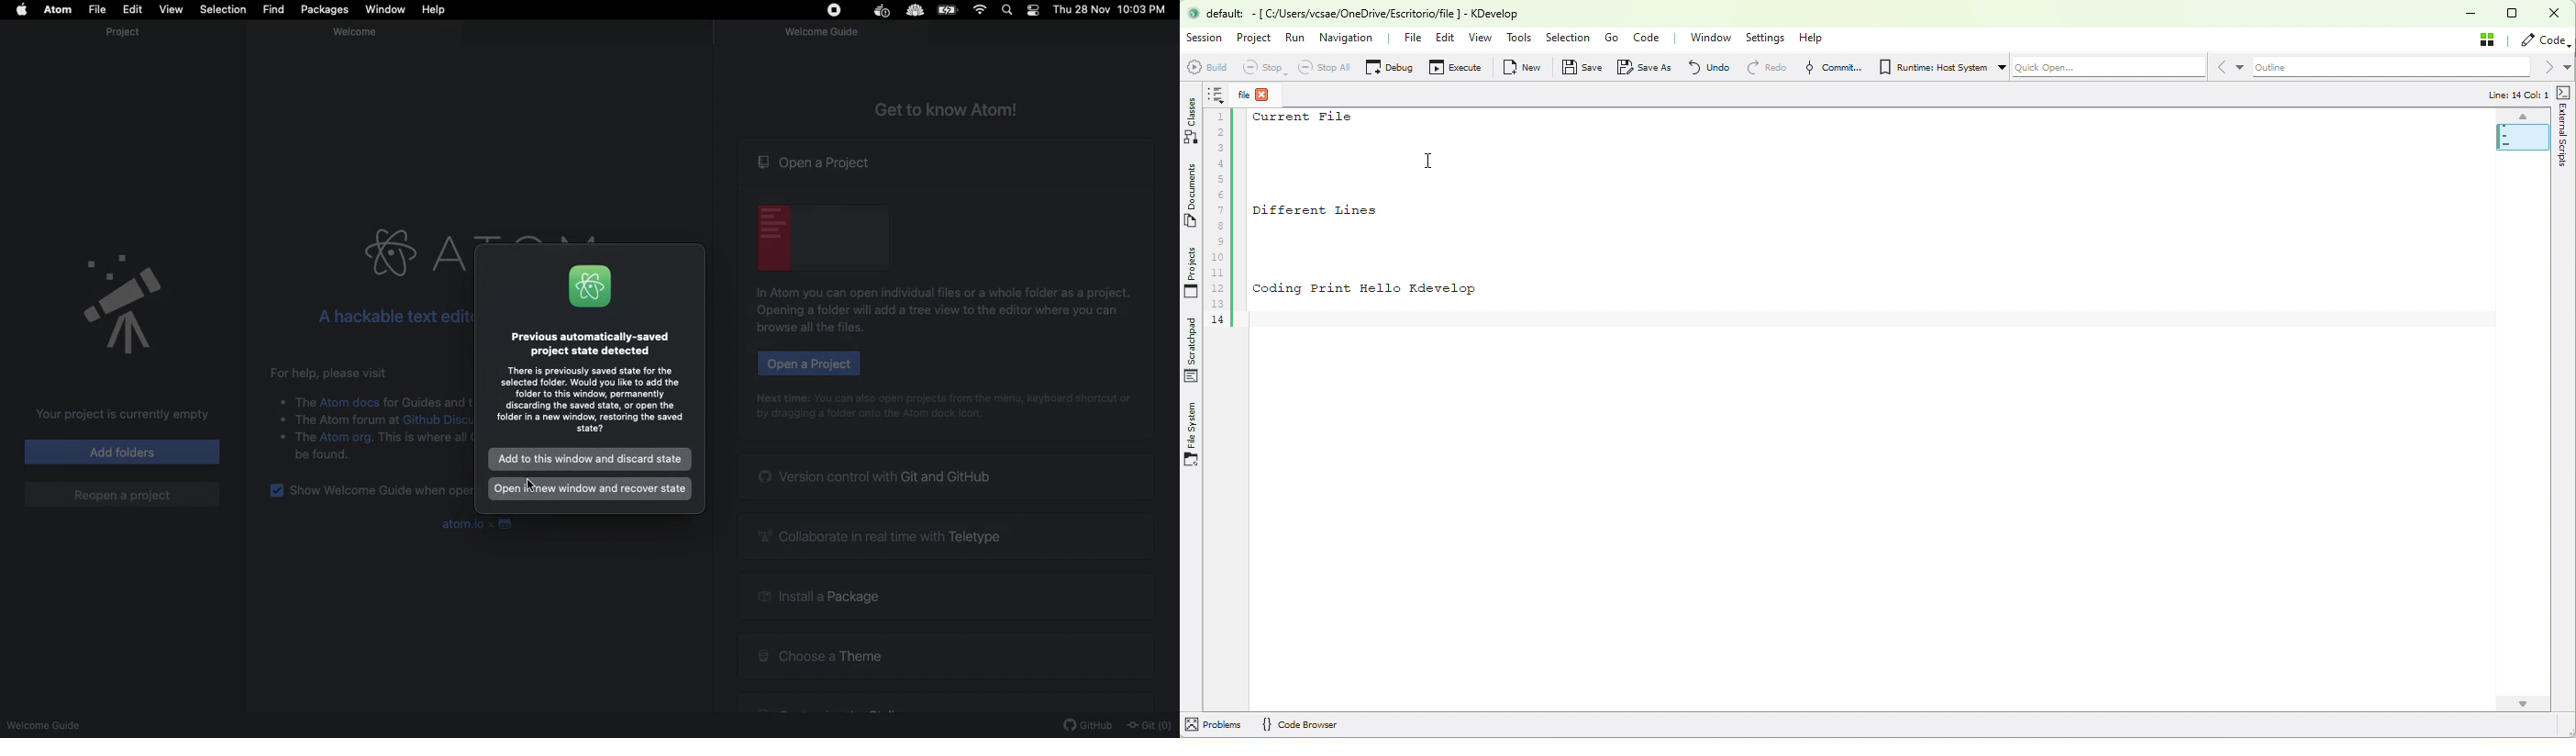 This screenshot has width=2576, height=756. Describe the element at coordinates (411, 253) in the screenshot. I see `Atom` at that location.